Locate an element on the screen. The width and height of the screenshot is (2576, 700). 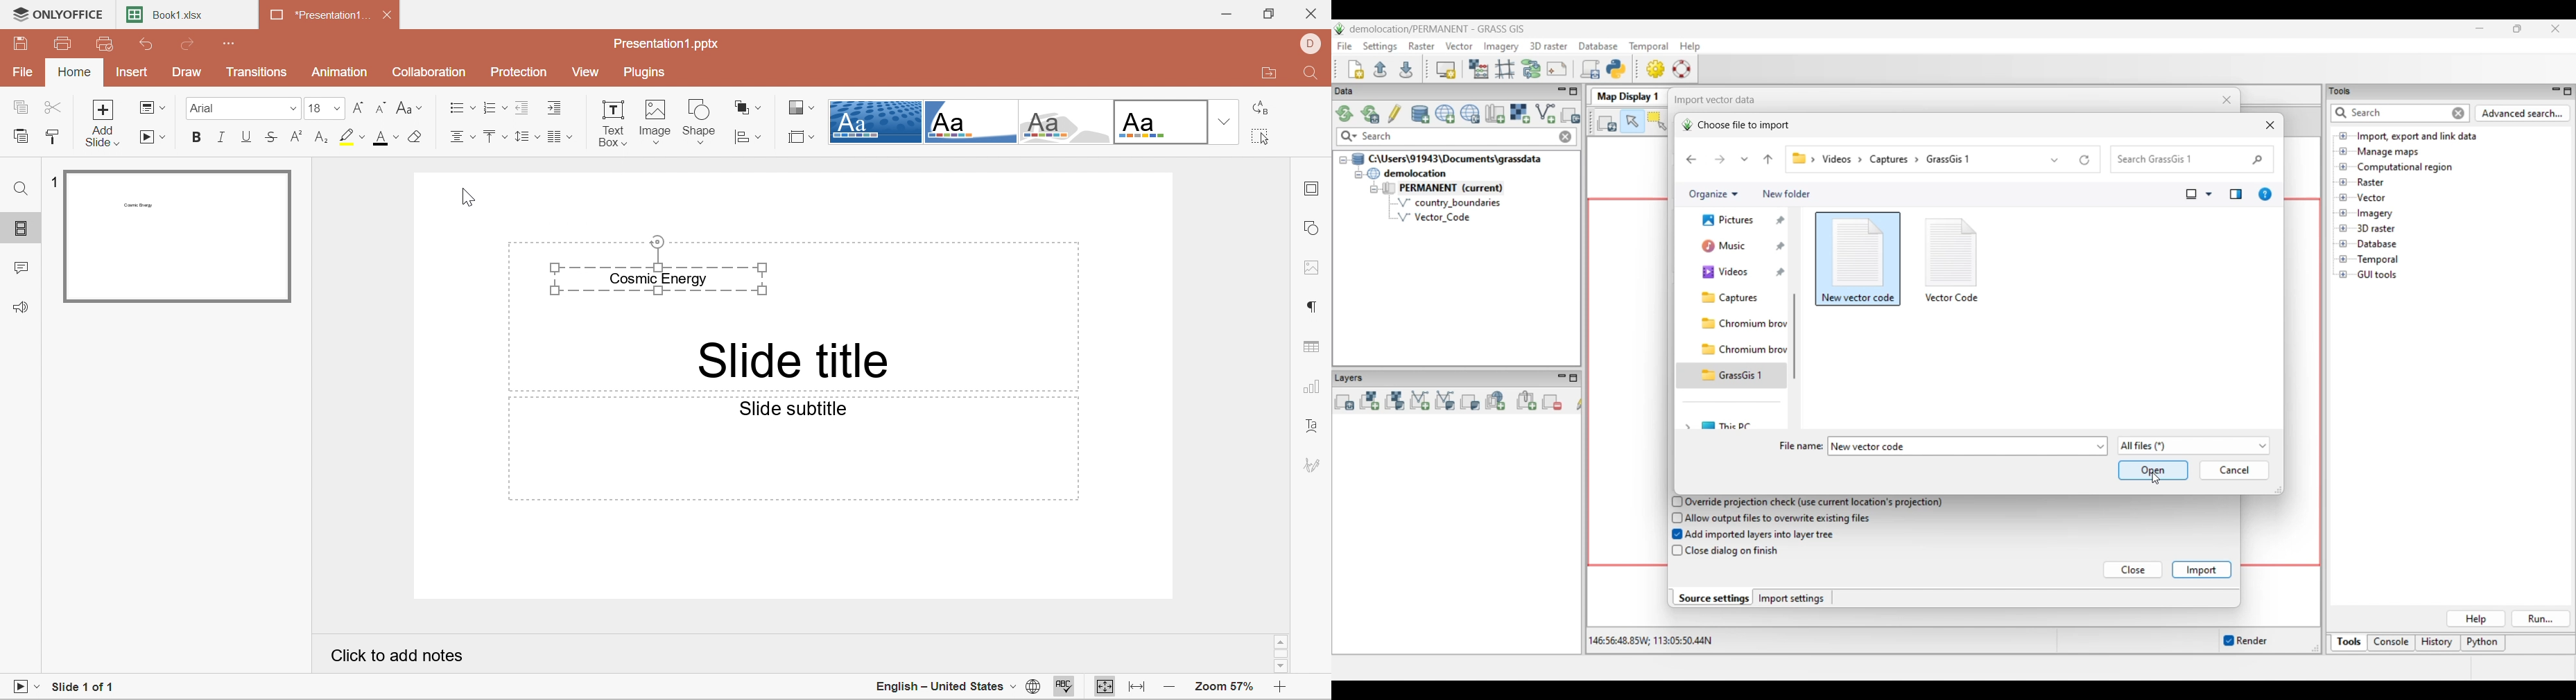
Text Art settings is located at coordinates (1315, 428).